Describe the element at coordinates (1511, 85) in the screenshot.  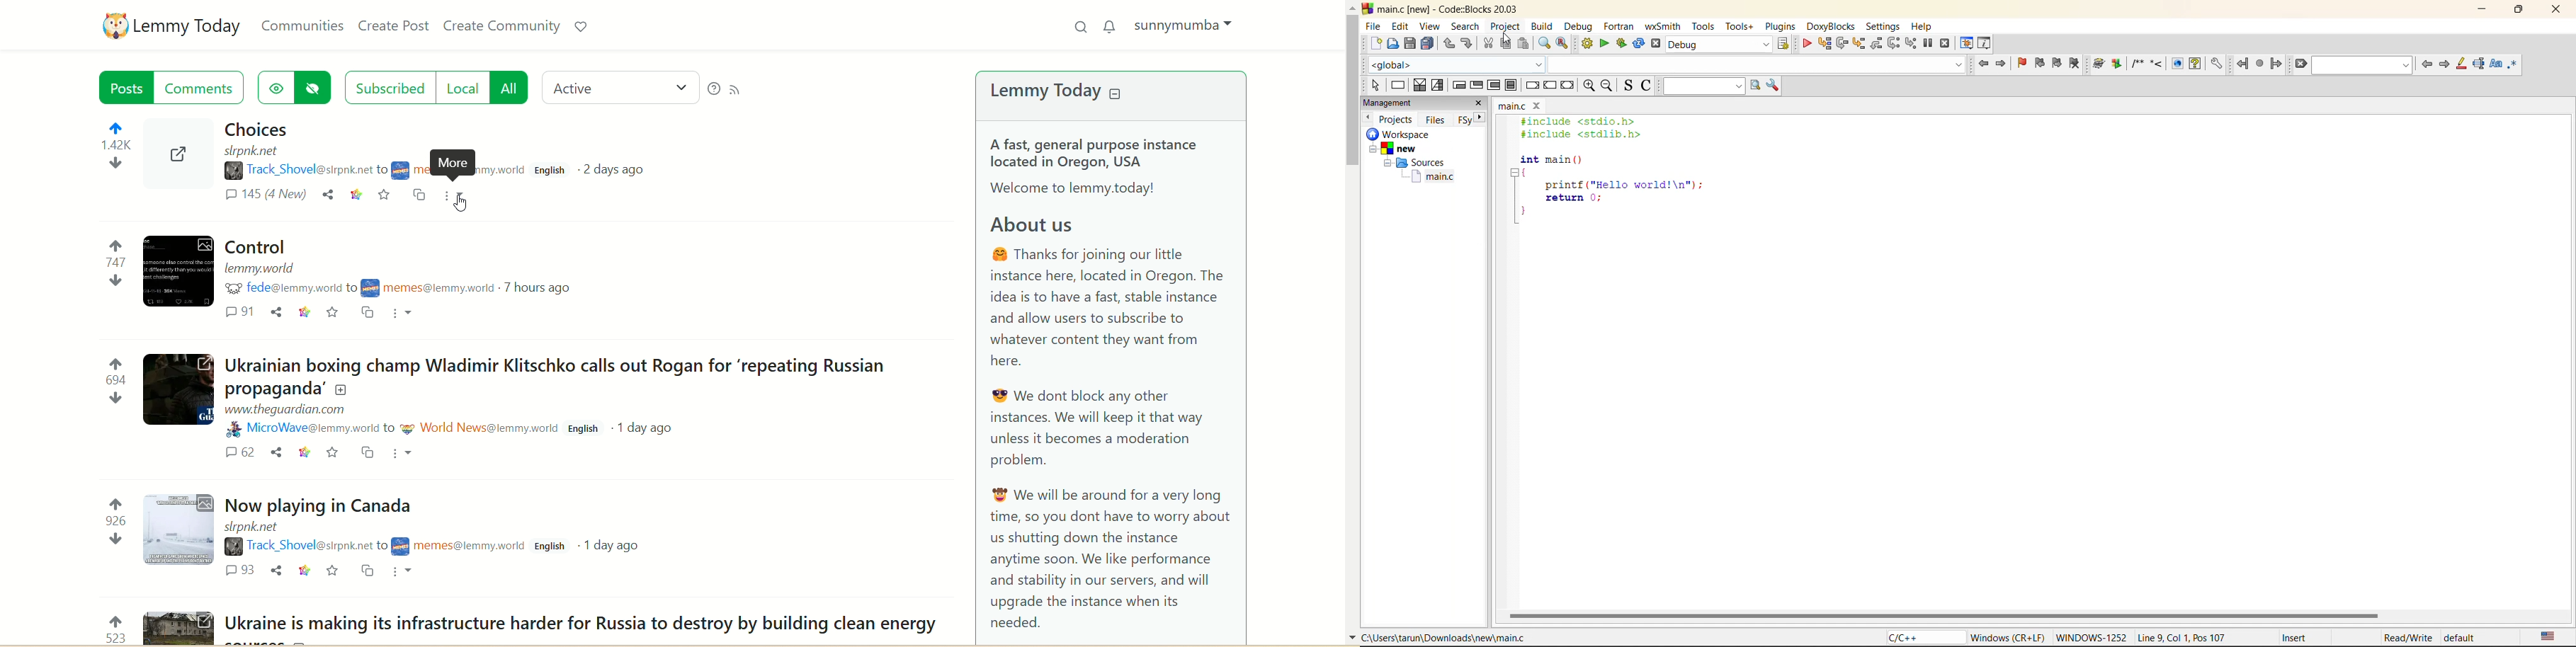
I see `break instruction` at that location.